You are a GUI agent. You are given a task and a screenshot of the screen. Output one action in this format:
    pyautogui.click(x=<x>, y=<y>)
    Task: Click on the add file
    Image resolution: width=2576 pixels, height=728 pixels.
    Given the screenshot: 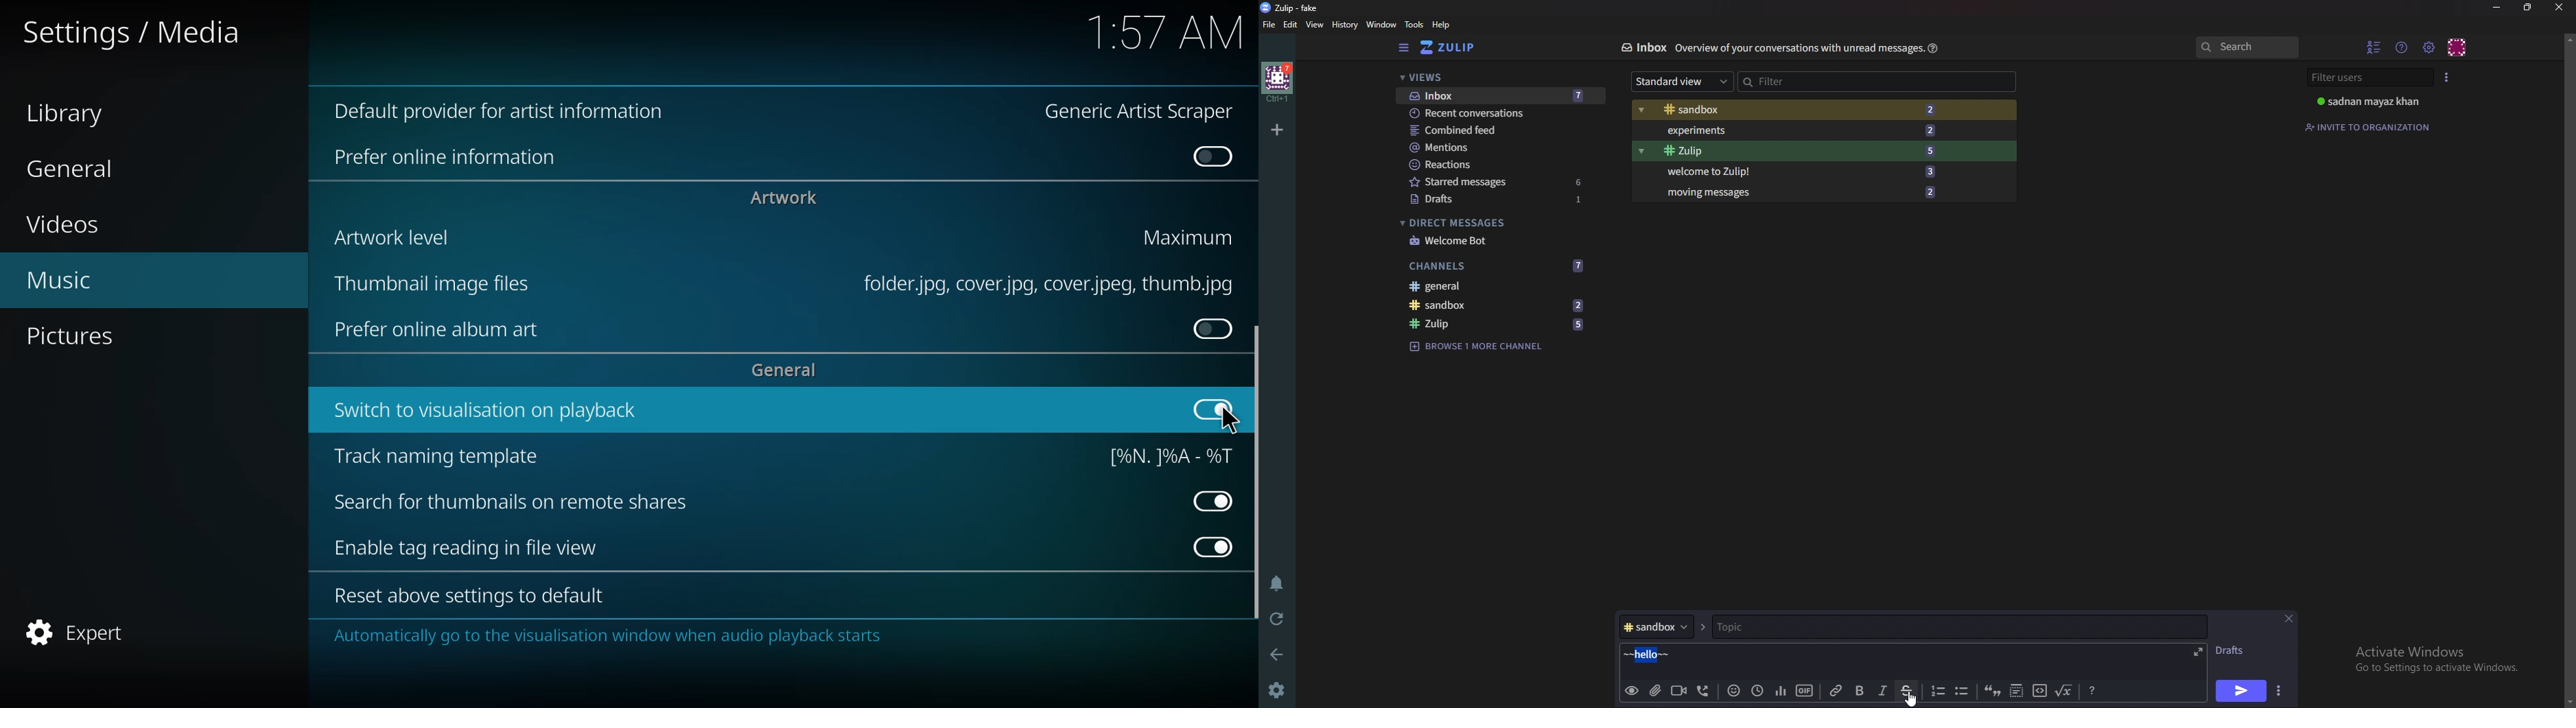 What is the action you would take?
    pyautogui.click(x=1654, y=692)
    